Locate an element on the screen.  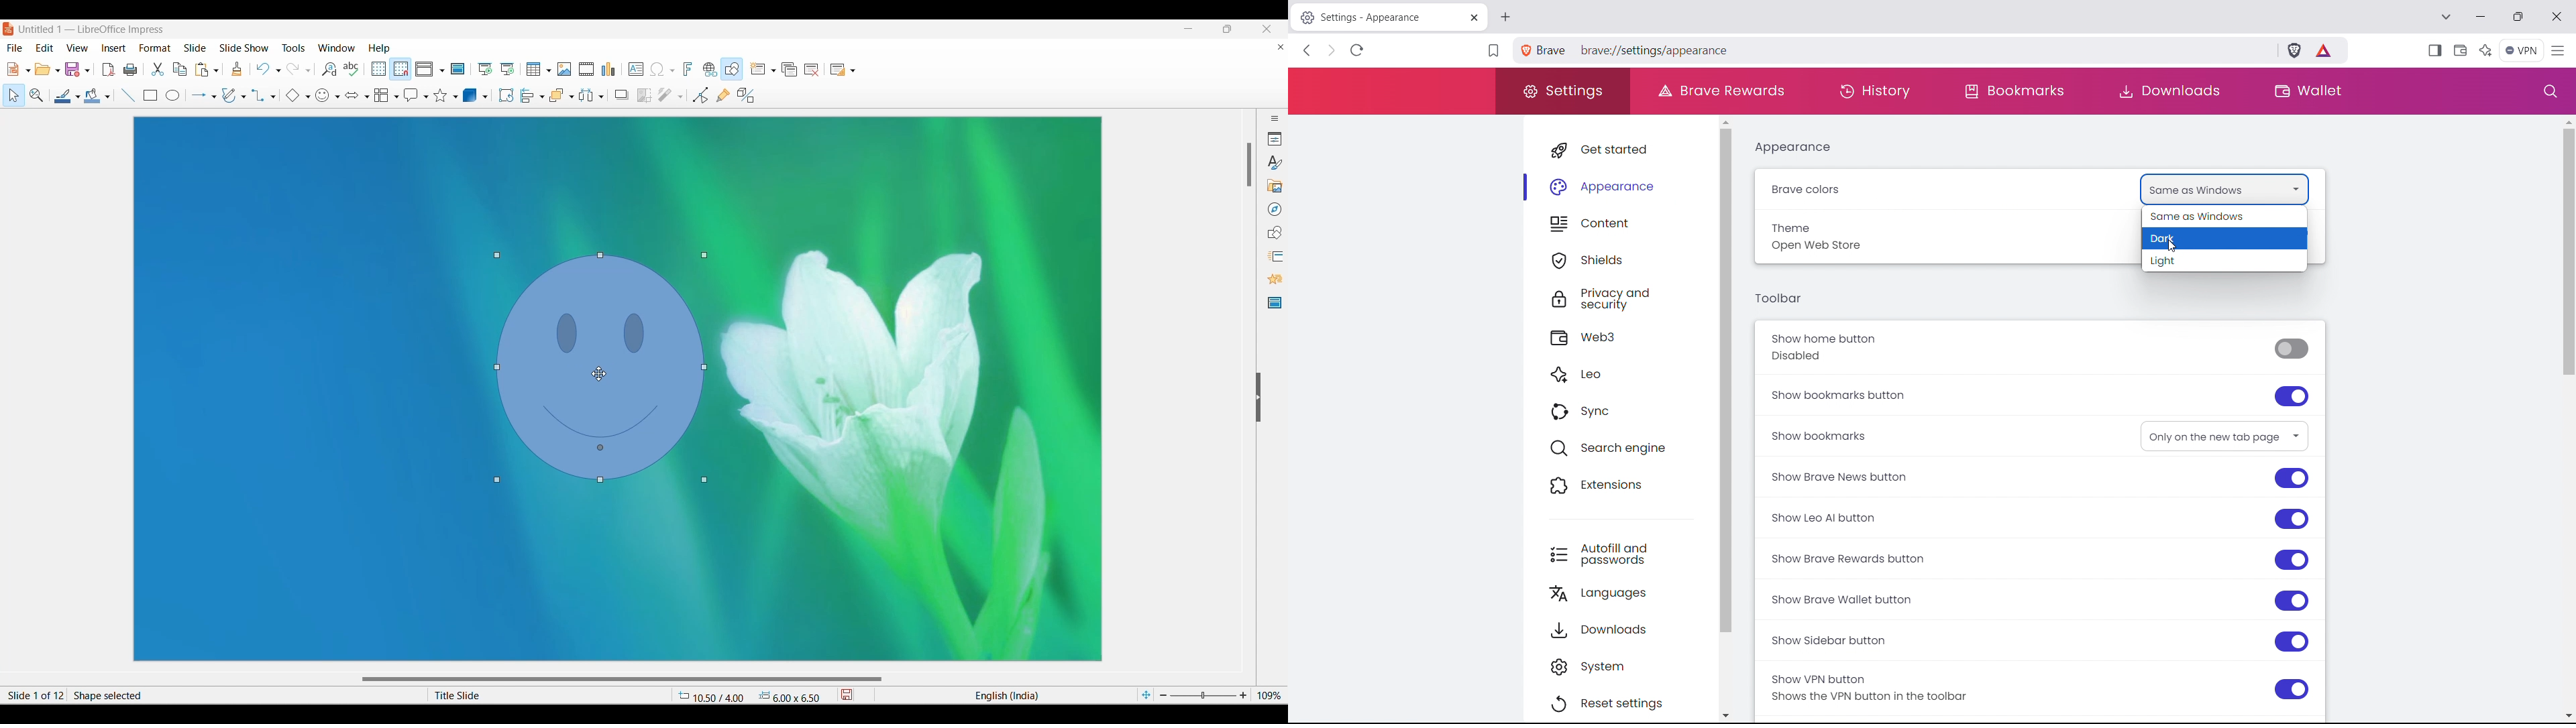
Toggle extrusion is located at coordinates (747, 95).